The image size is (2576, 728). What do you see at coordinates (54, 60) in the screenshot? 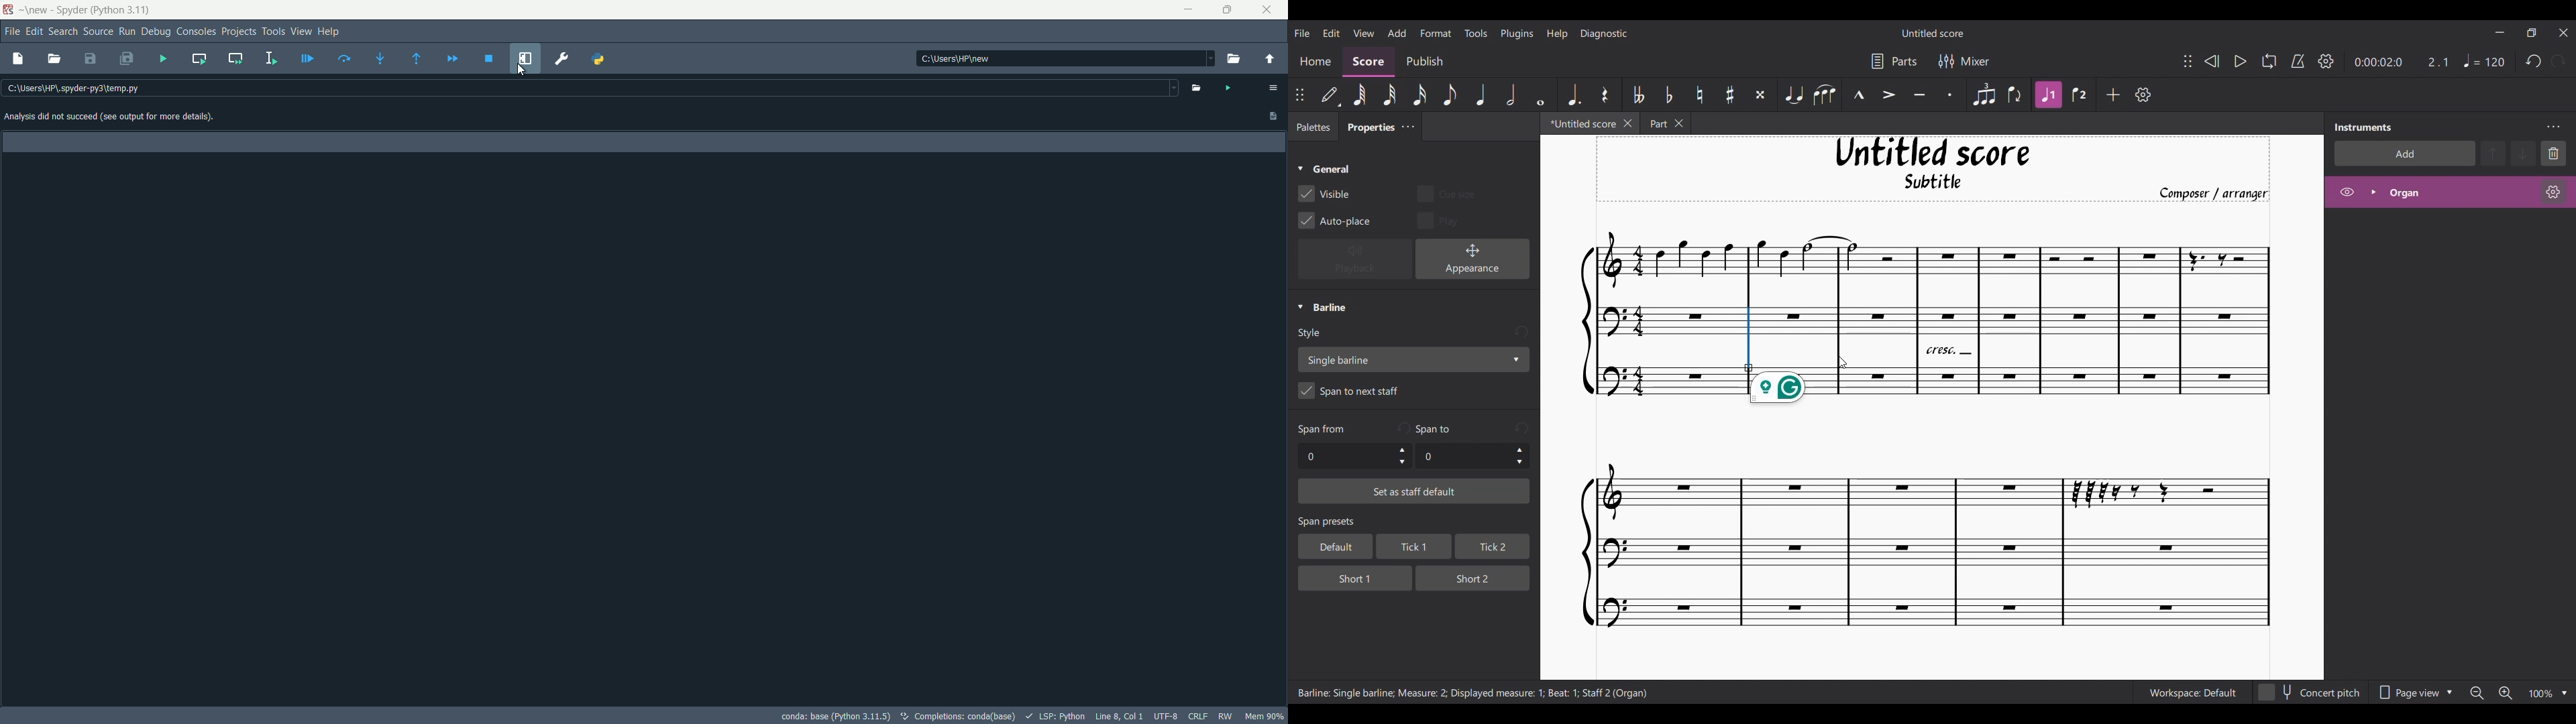
I see `open file` at bounding box center [54, 60].